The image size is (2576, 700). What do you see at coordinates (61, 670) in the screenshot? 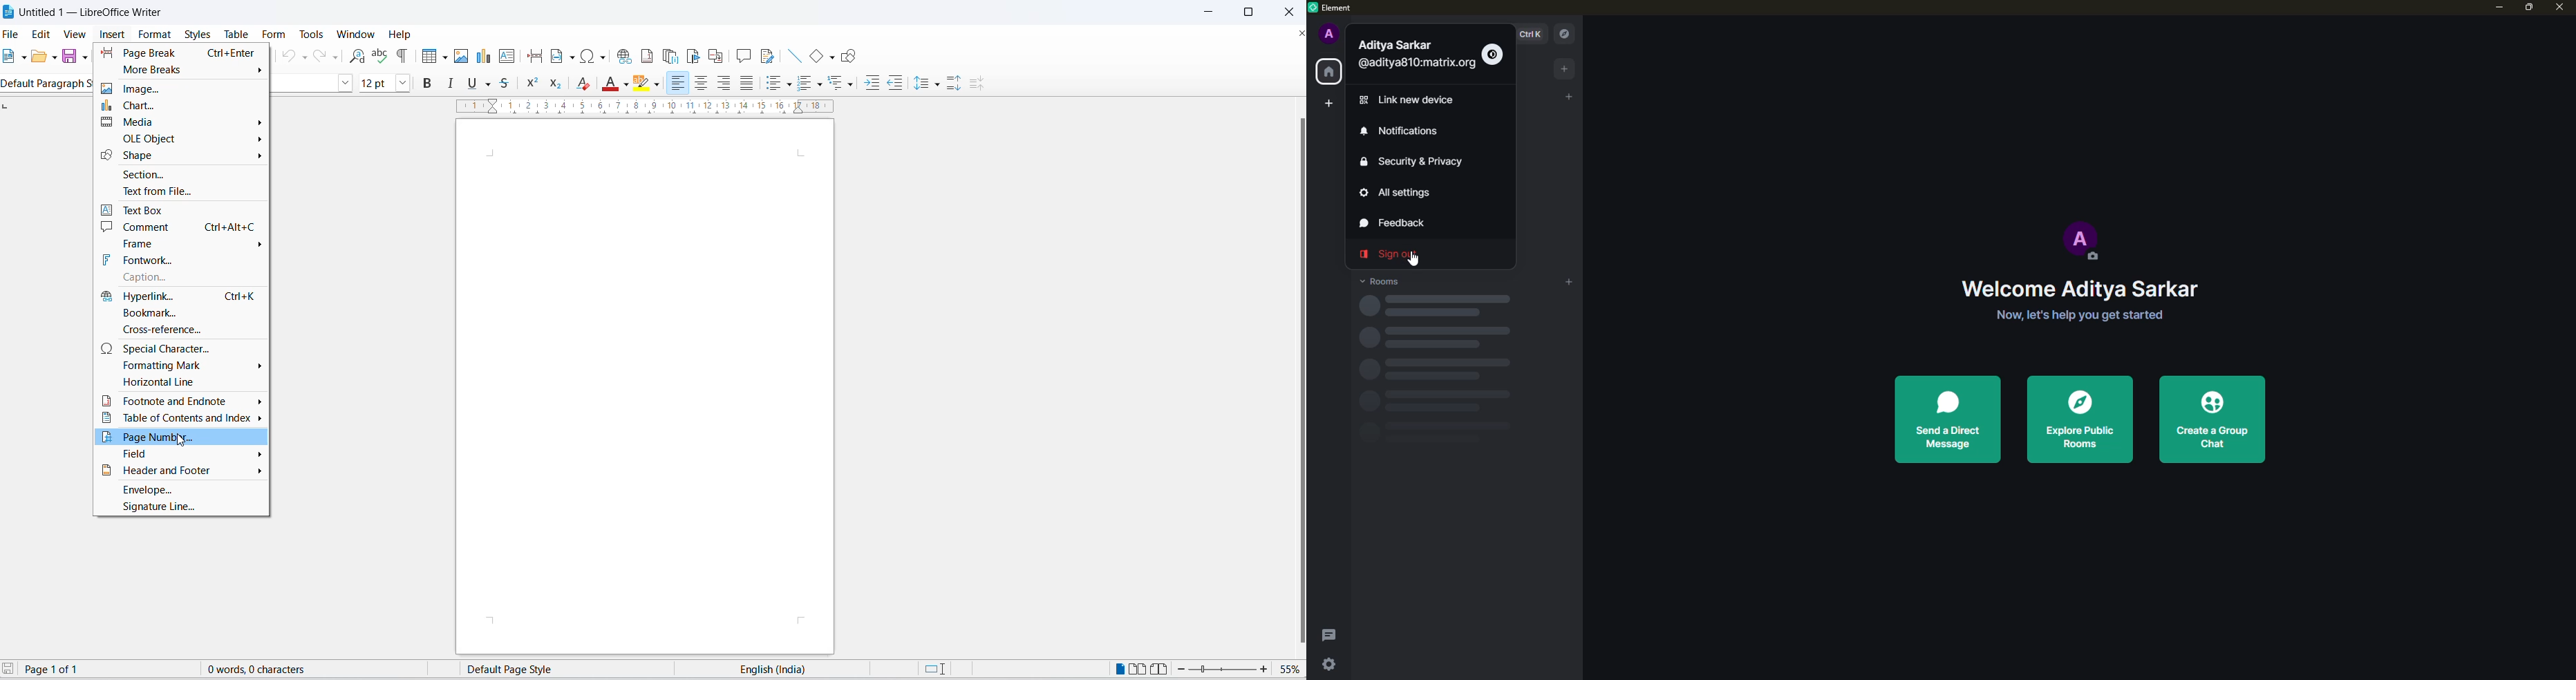
I see `Page 1 of 1` at bounding box center [61, 670].